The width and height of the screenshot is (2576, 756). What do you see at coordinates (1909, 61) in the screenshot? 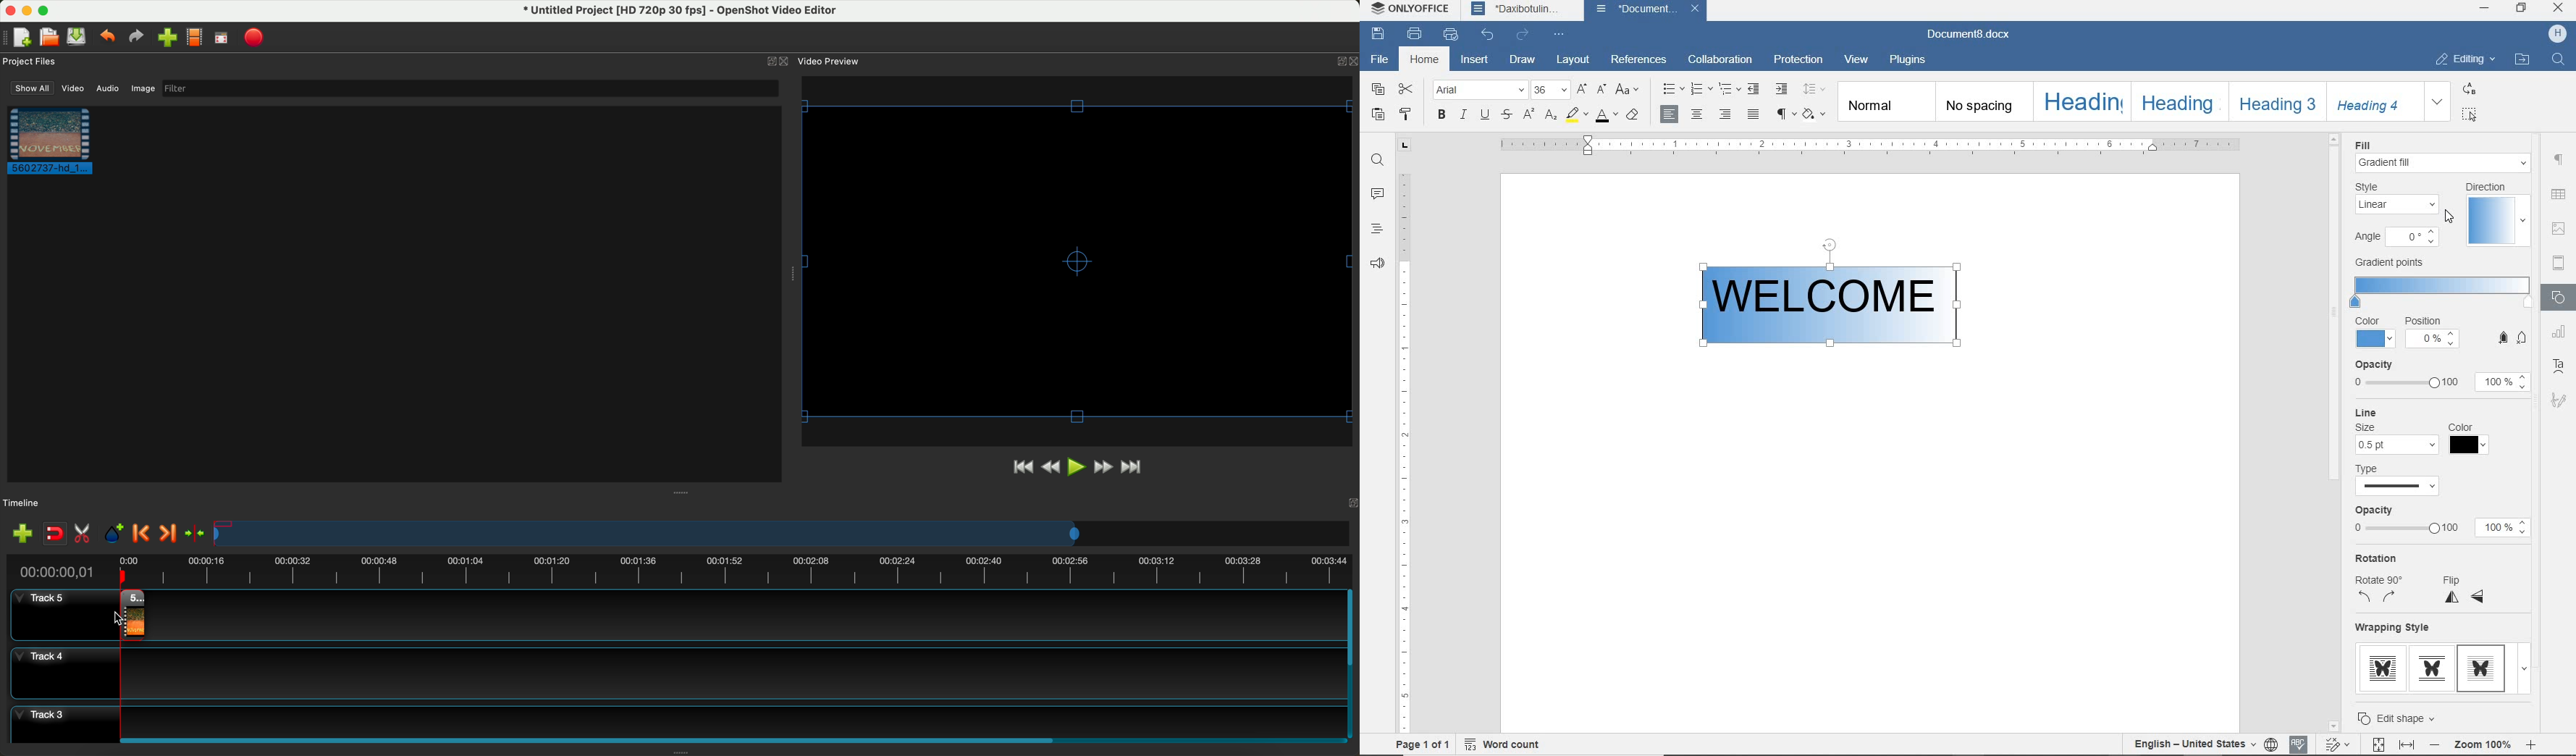
I see `PLUGINS` at bounding box center [1909, 61].